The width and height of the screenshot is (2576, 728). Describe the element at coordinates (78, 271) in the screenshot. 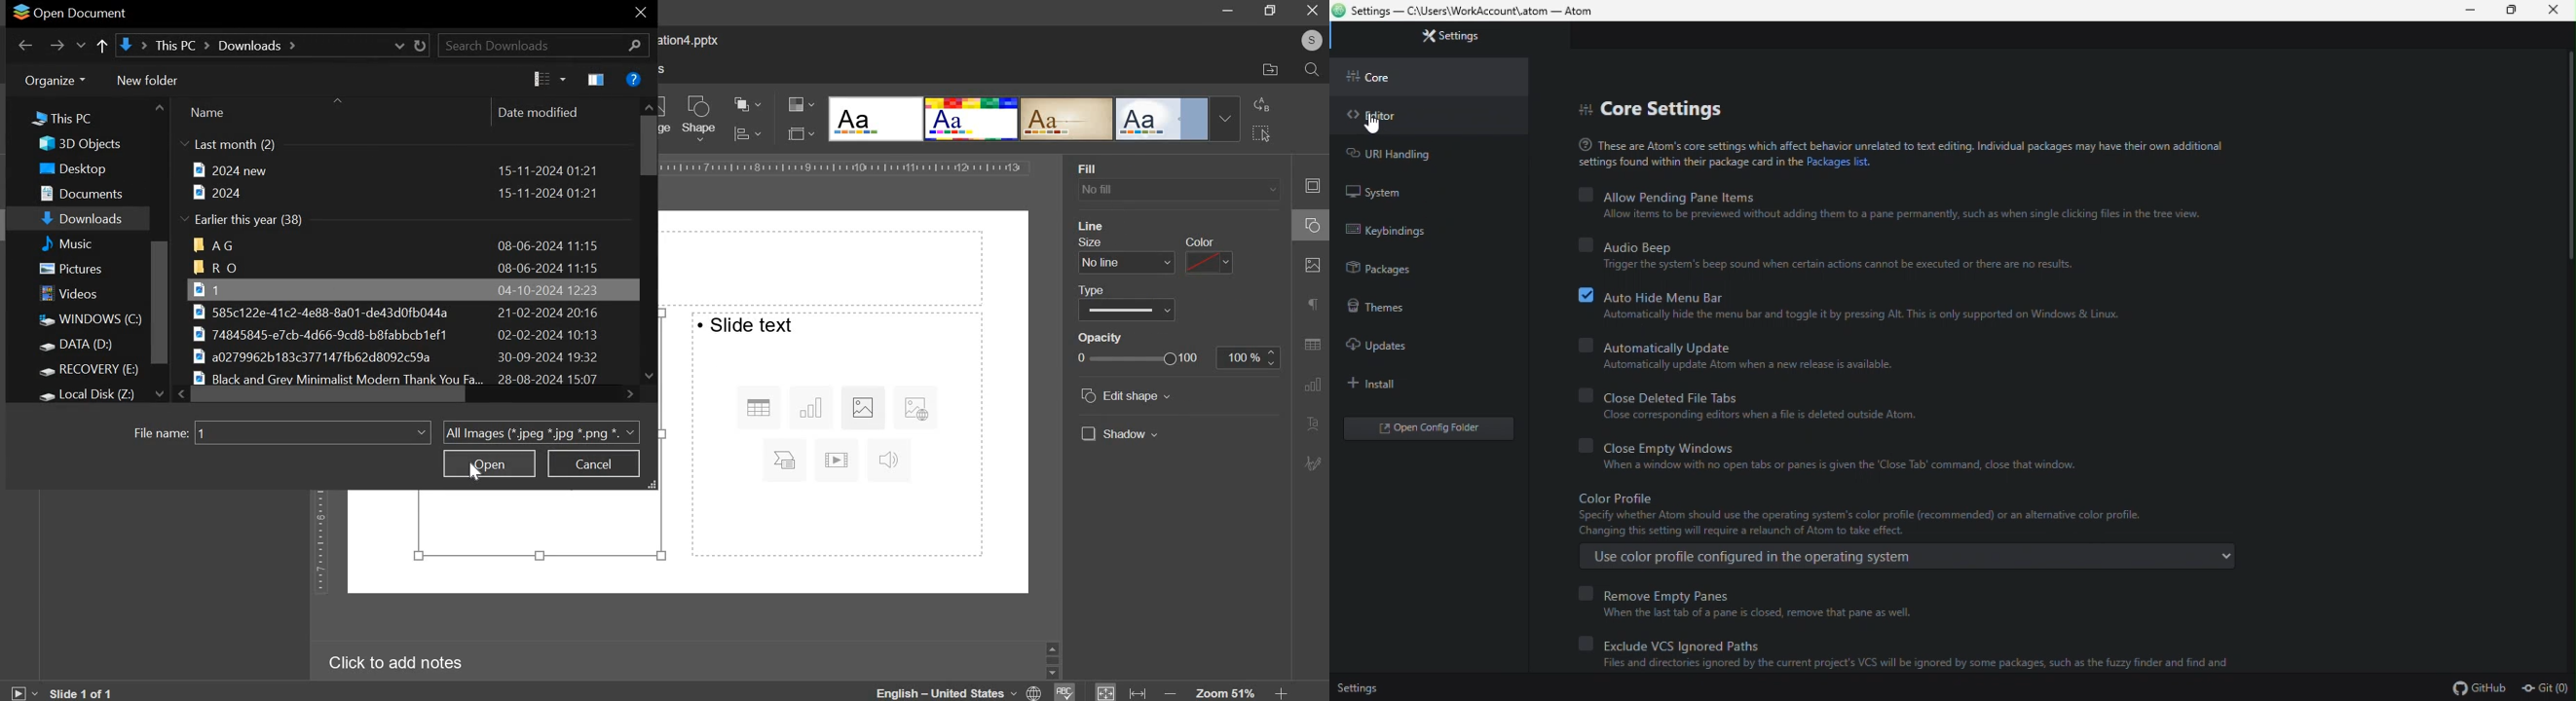

I see `pictures` at that location.